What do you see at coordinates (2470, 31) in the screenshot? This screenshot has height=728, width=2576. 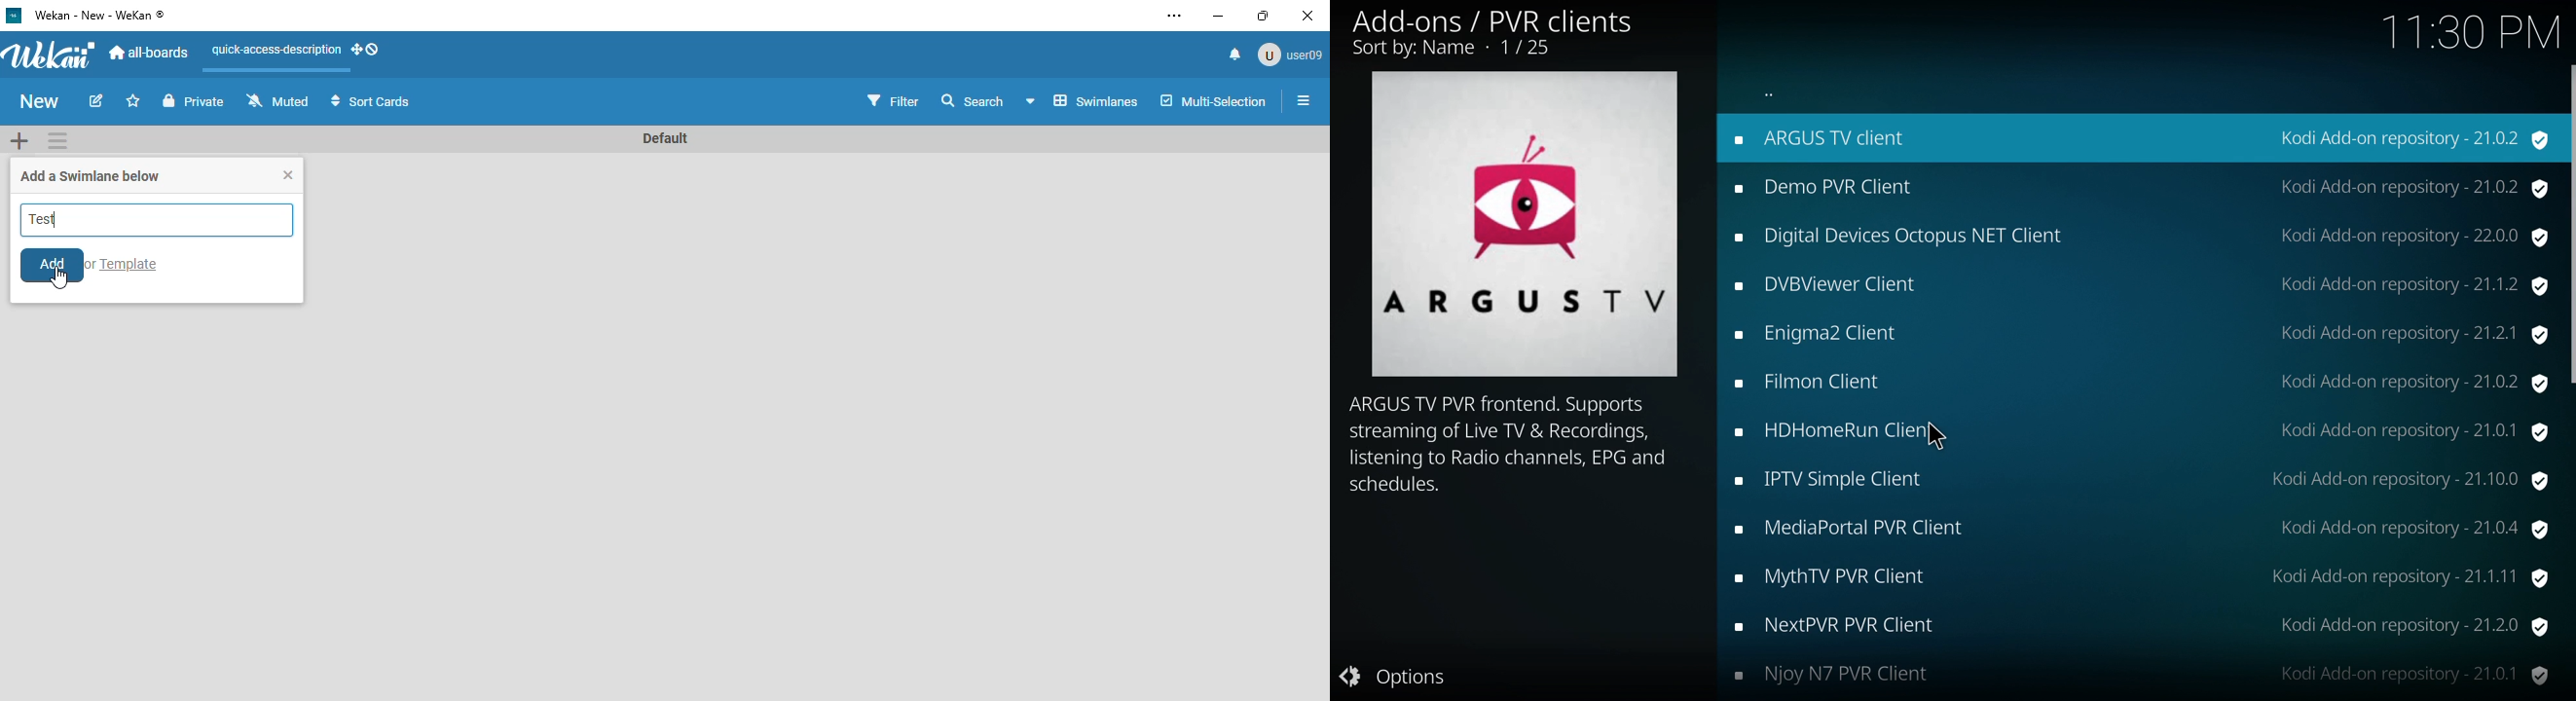 I see `11:30 PM` at bounding box center [2470, 31].